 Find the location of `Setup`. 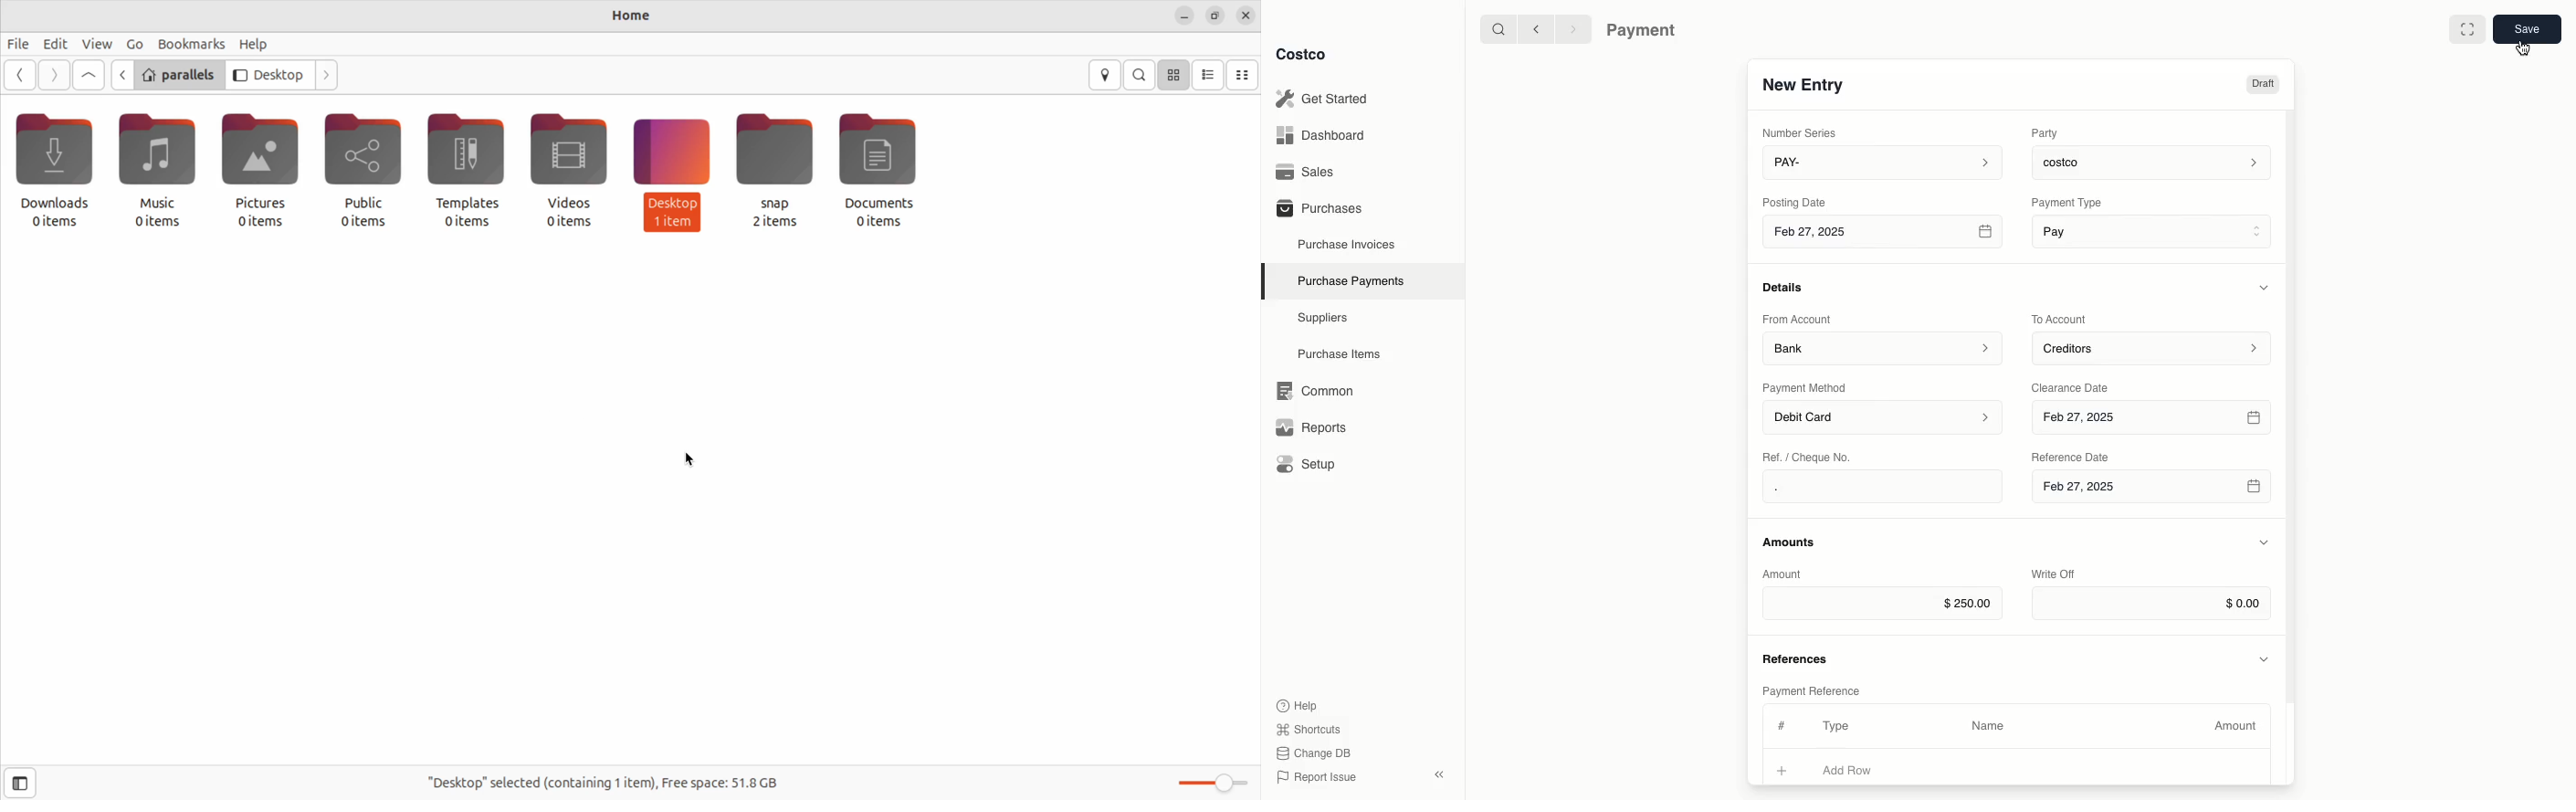

Setup is located at coordinates (1312, 466).